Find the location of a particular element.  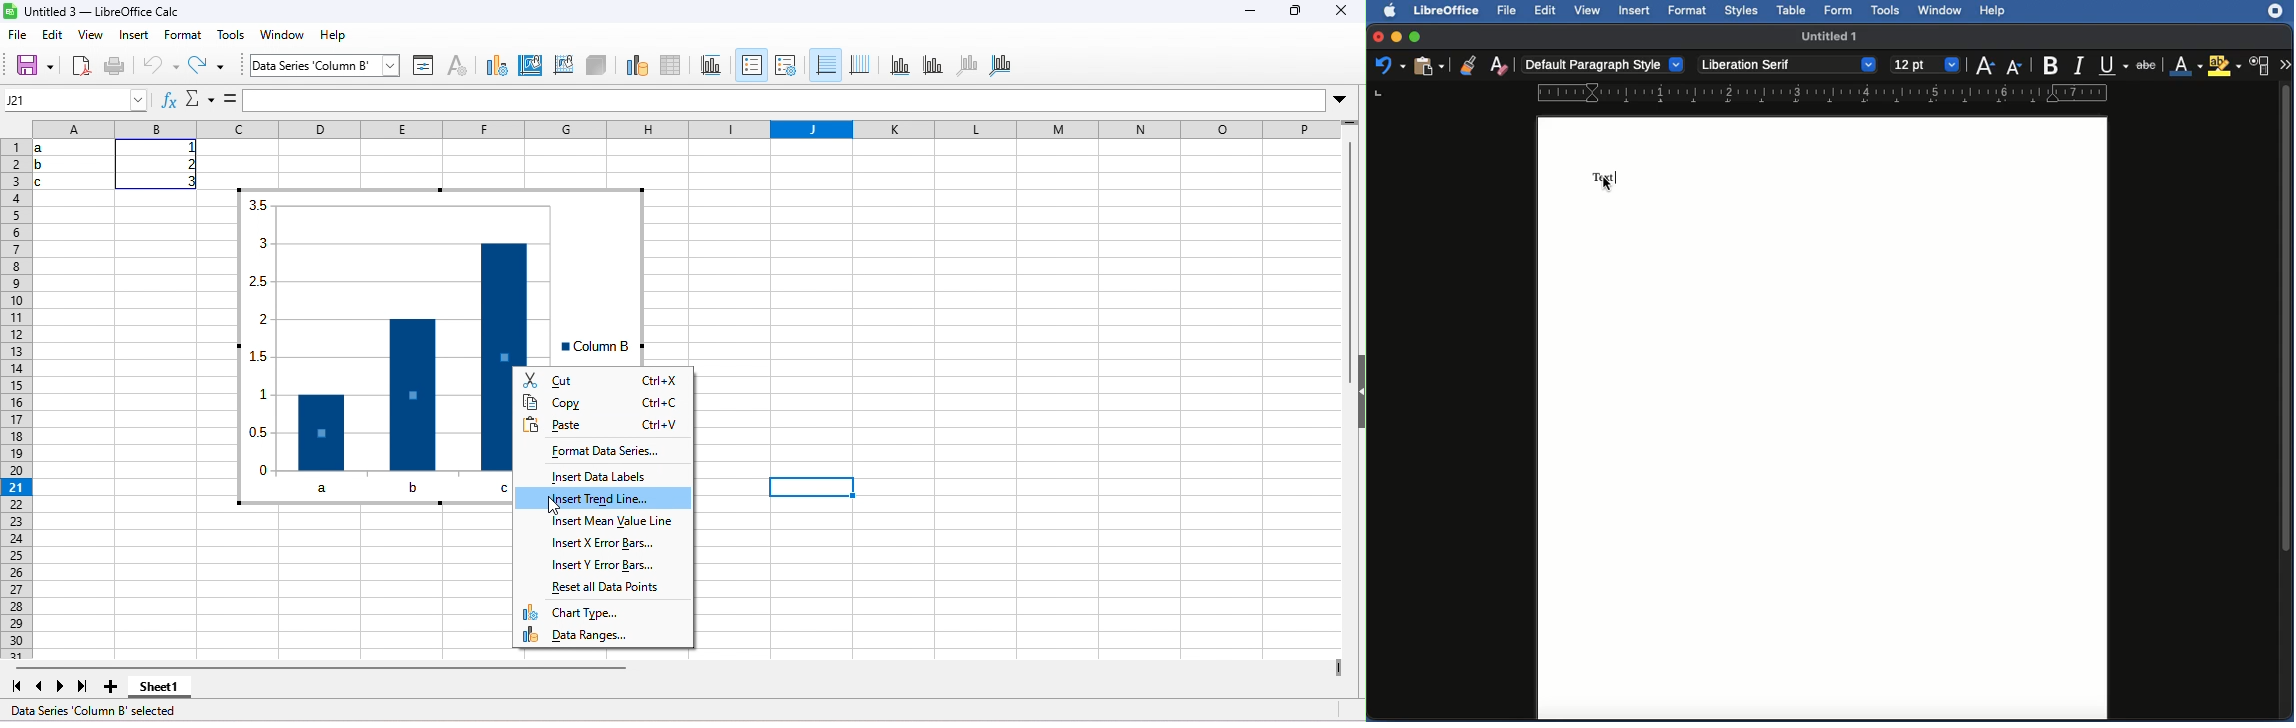

horizontal grids  is located at coordinates (825, 65).